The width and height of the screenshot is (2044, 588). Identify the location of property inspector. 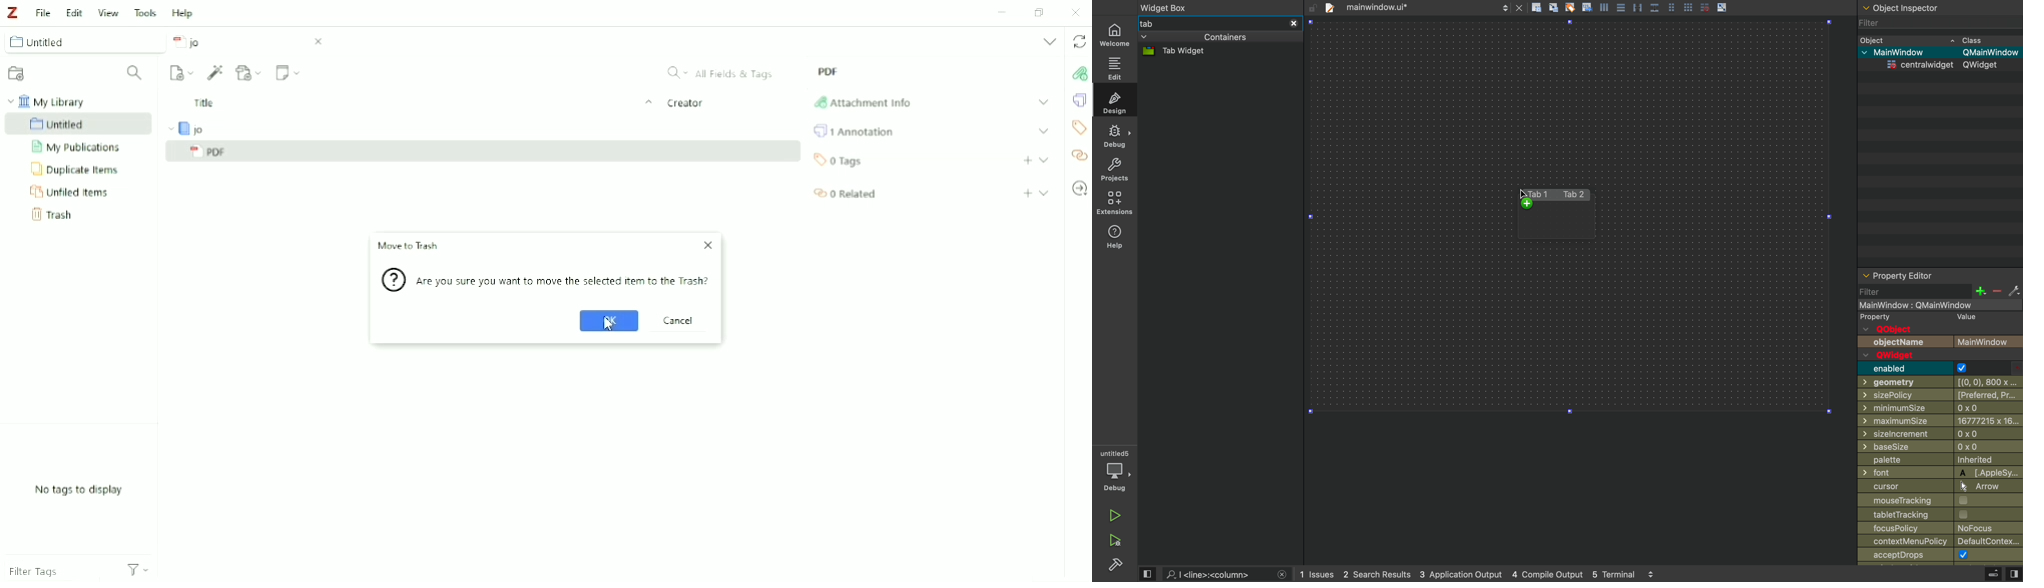
(1940, 275).